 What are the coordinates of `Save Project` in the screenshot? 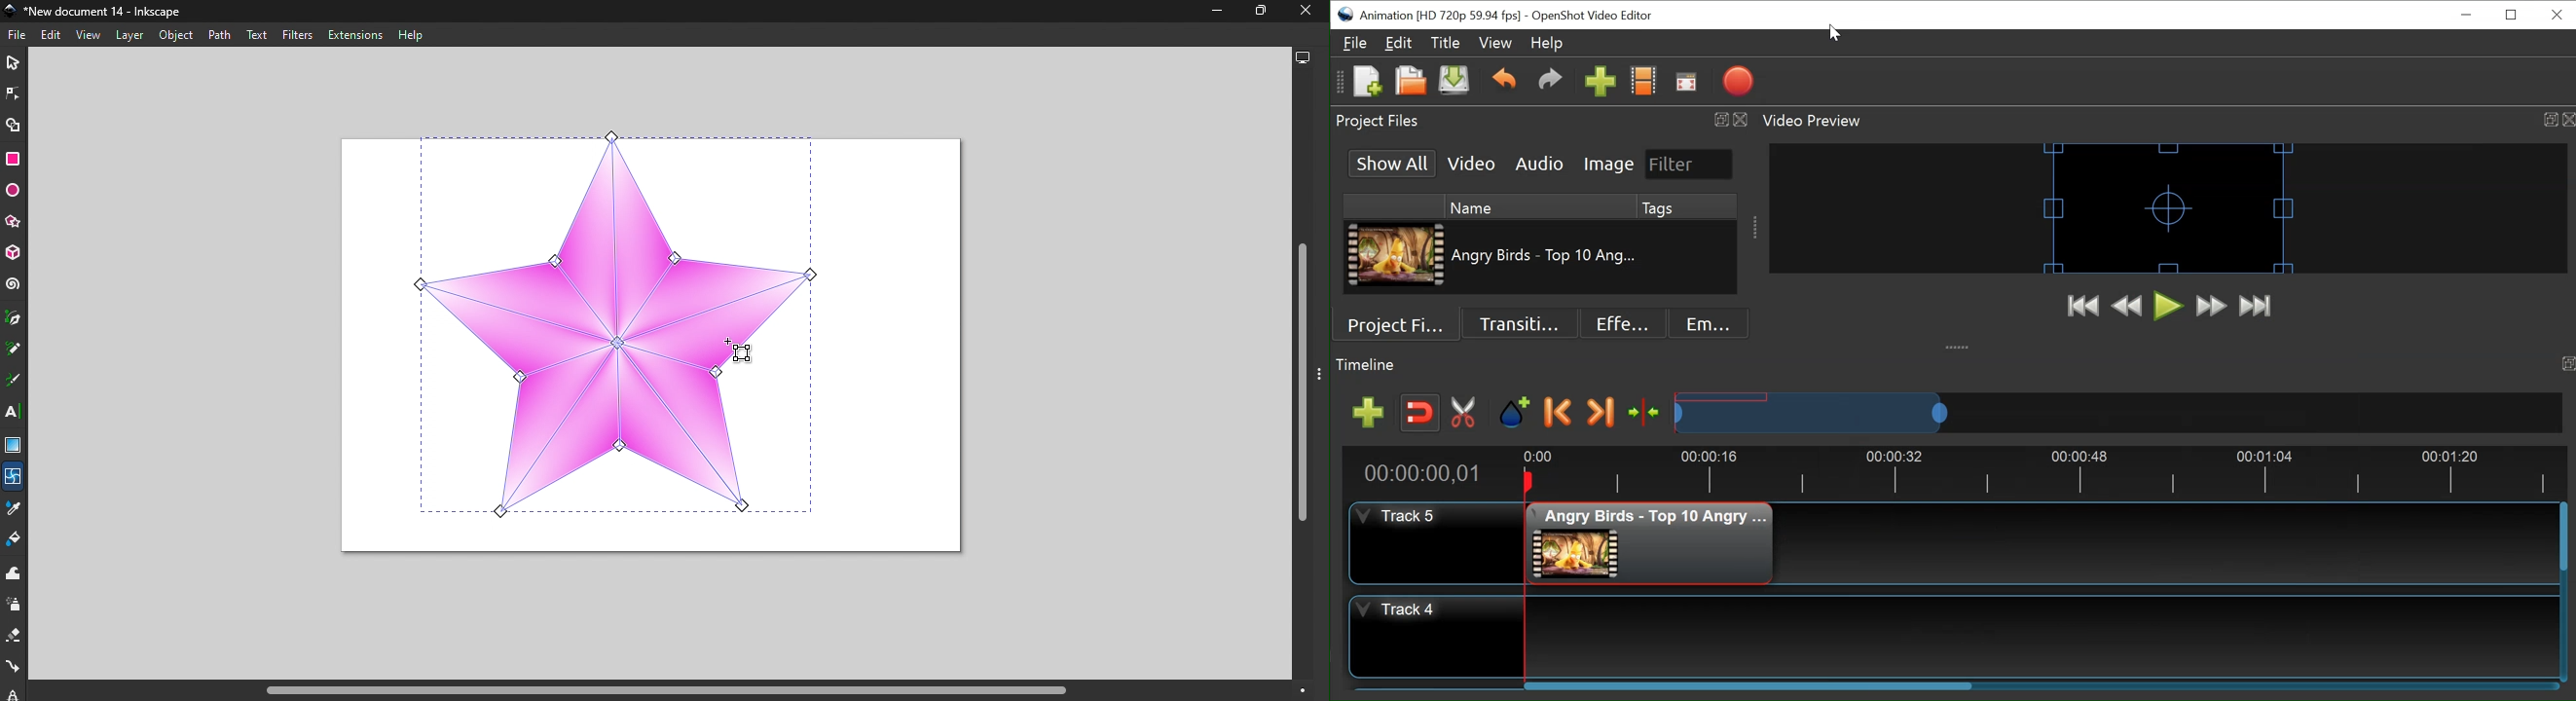 It's located at (1454, 82).